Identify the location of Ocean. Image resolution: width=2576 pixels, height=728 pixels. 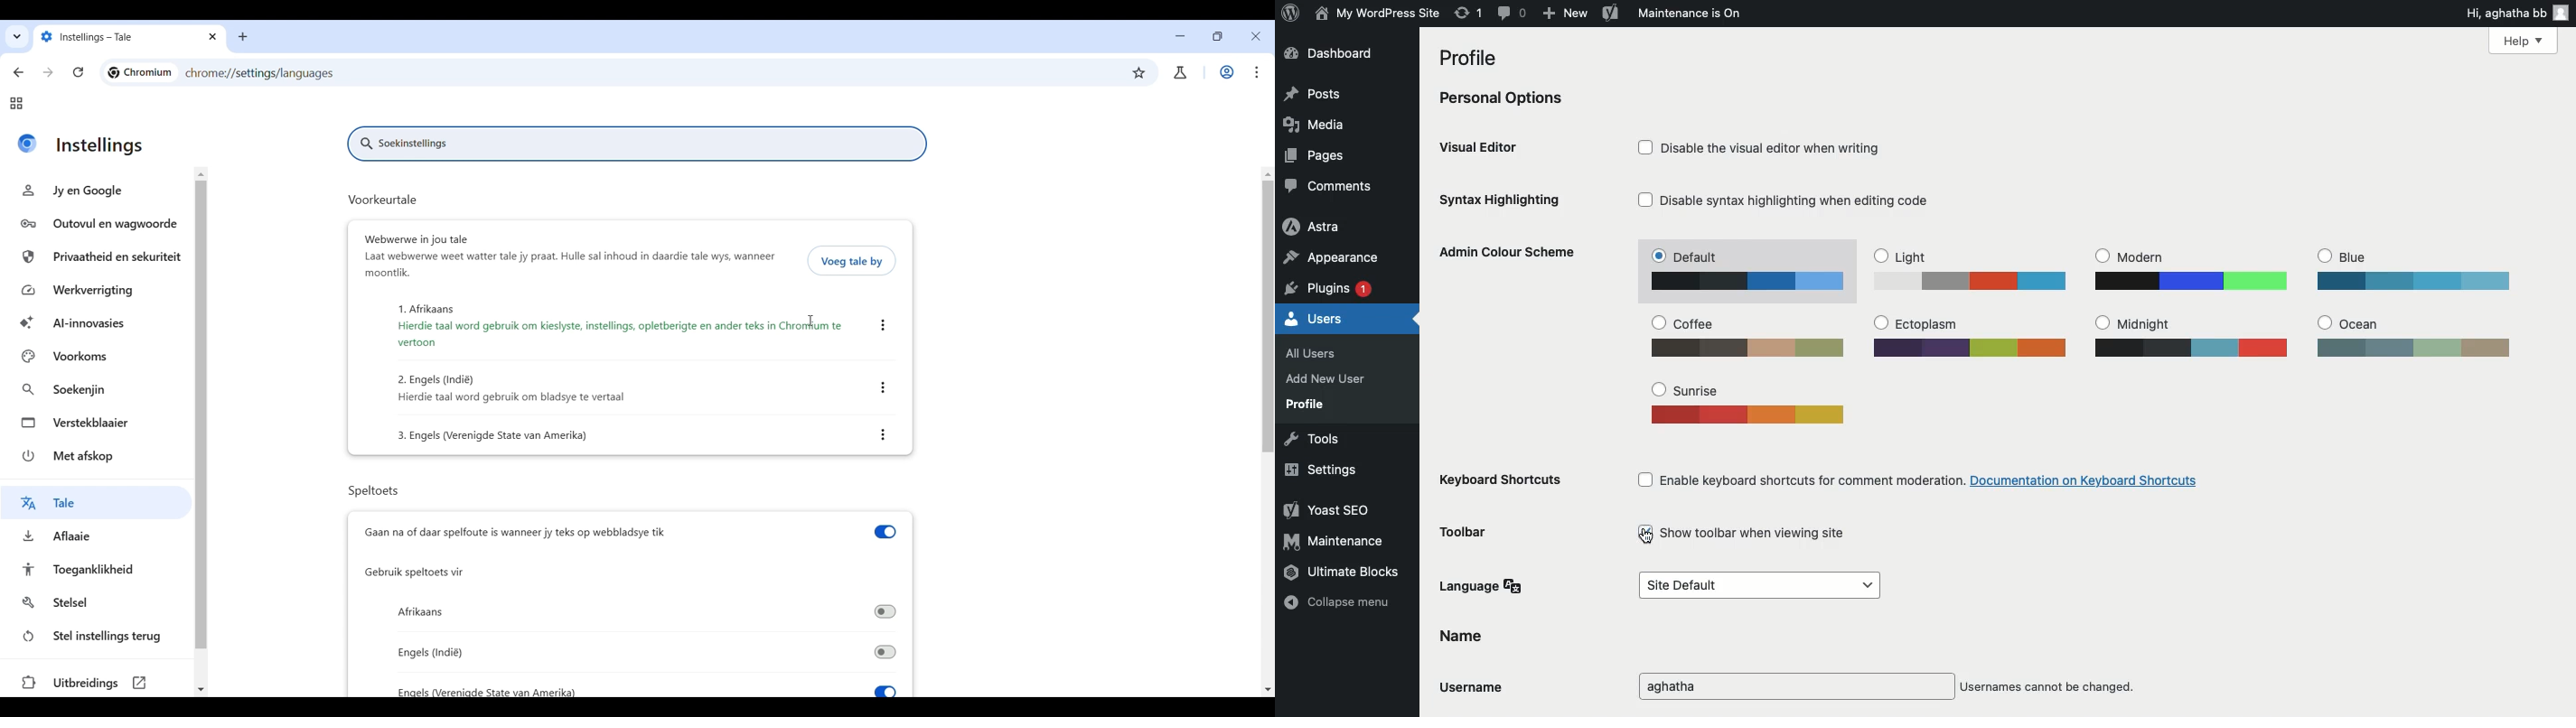
(2417, 337).